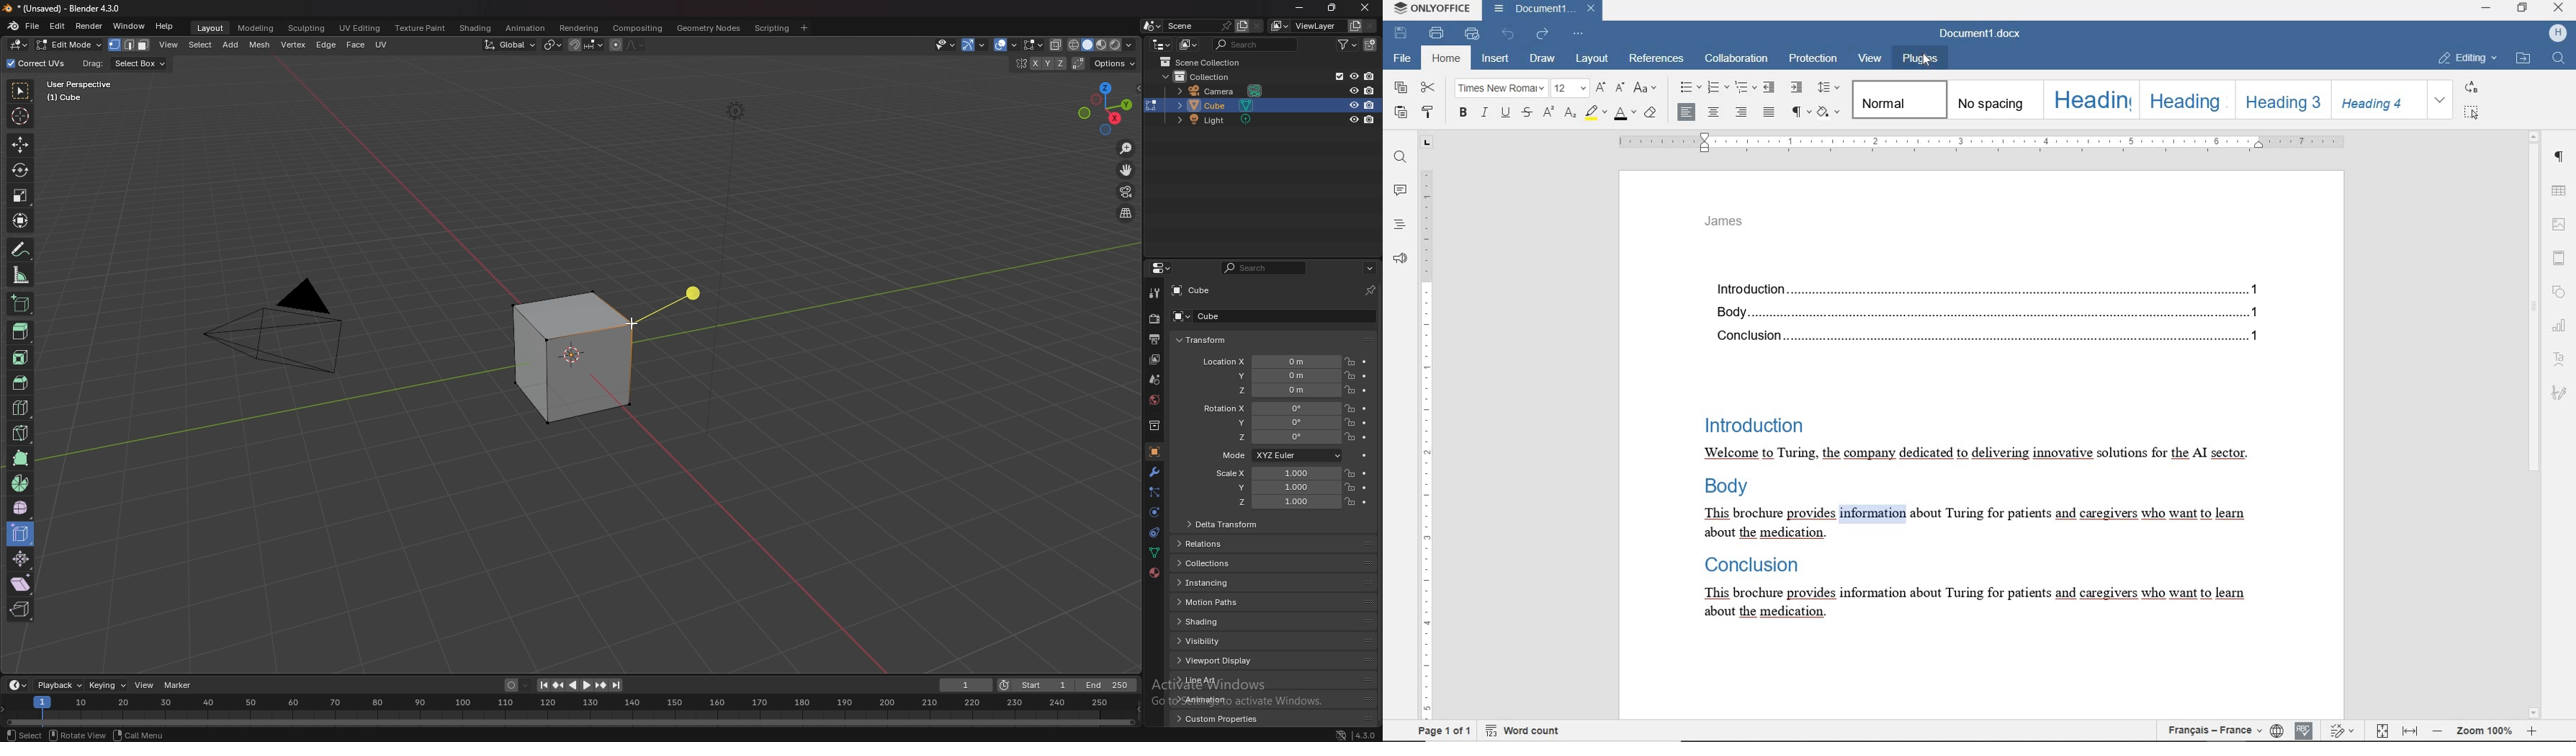  Describe the element at coordinates (1646, 89) in the screenshot. I see `CHANGE CASE` at that location.